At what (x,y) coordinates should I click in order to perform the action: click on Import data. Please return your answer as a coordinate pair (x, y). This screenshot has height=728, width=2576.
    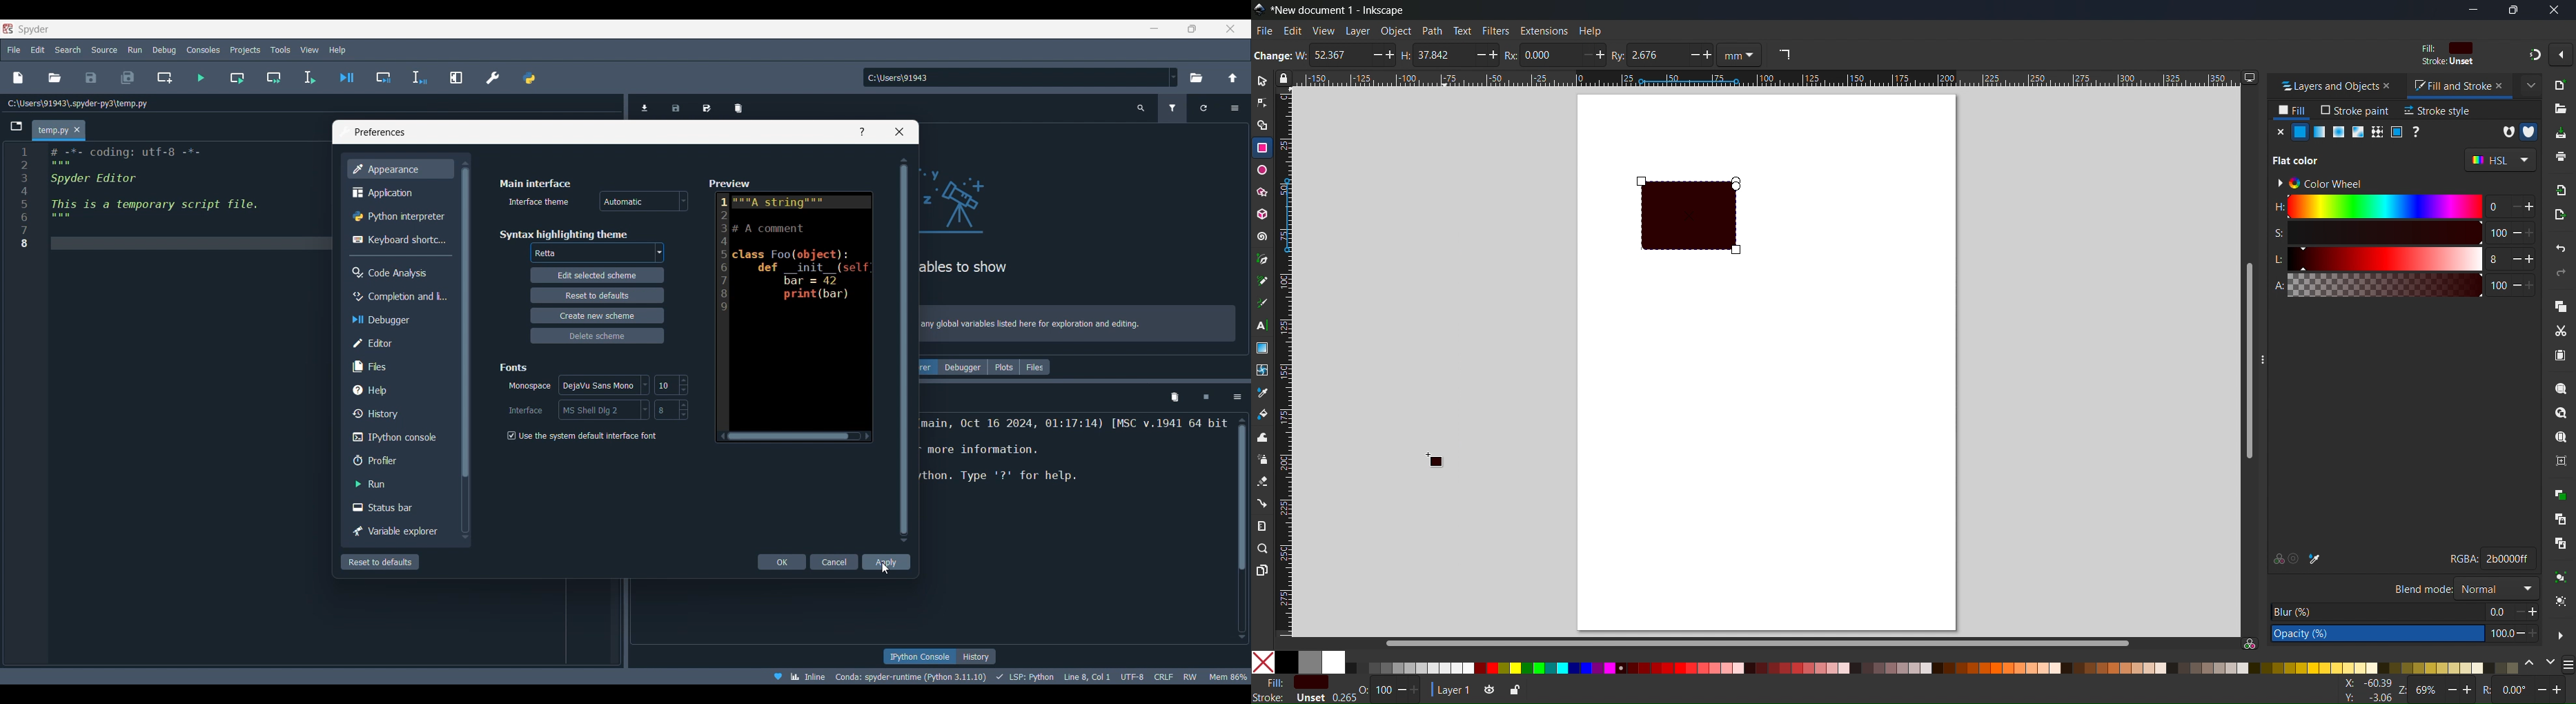
    Looking at the image, I should click on (647, 106).